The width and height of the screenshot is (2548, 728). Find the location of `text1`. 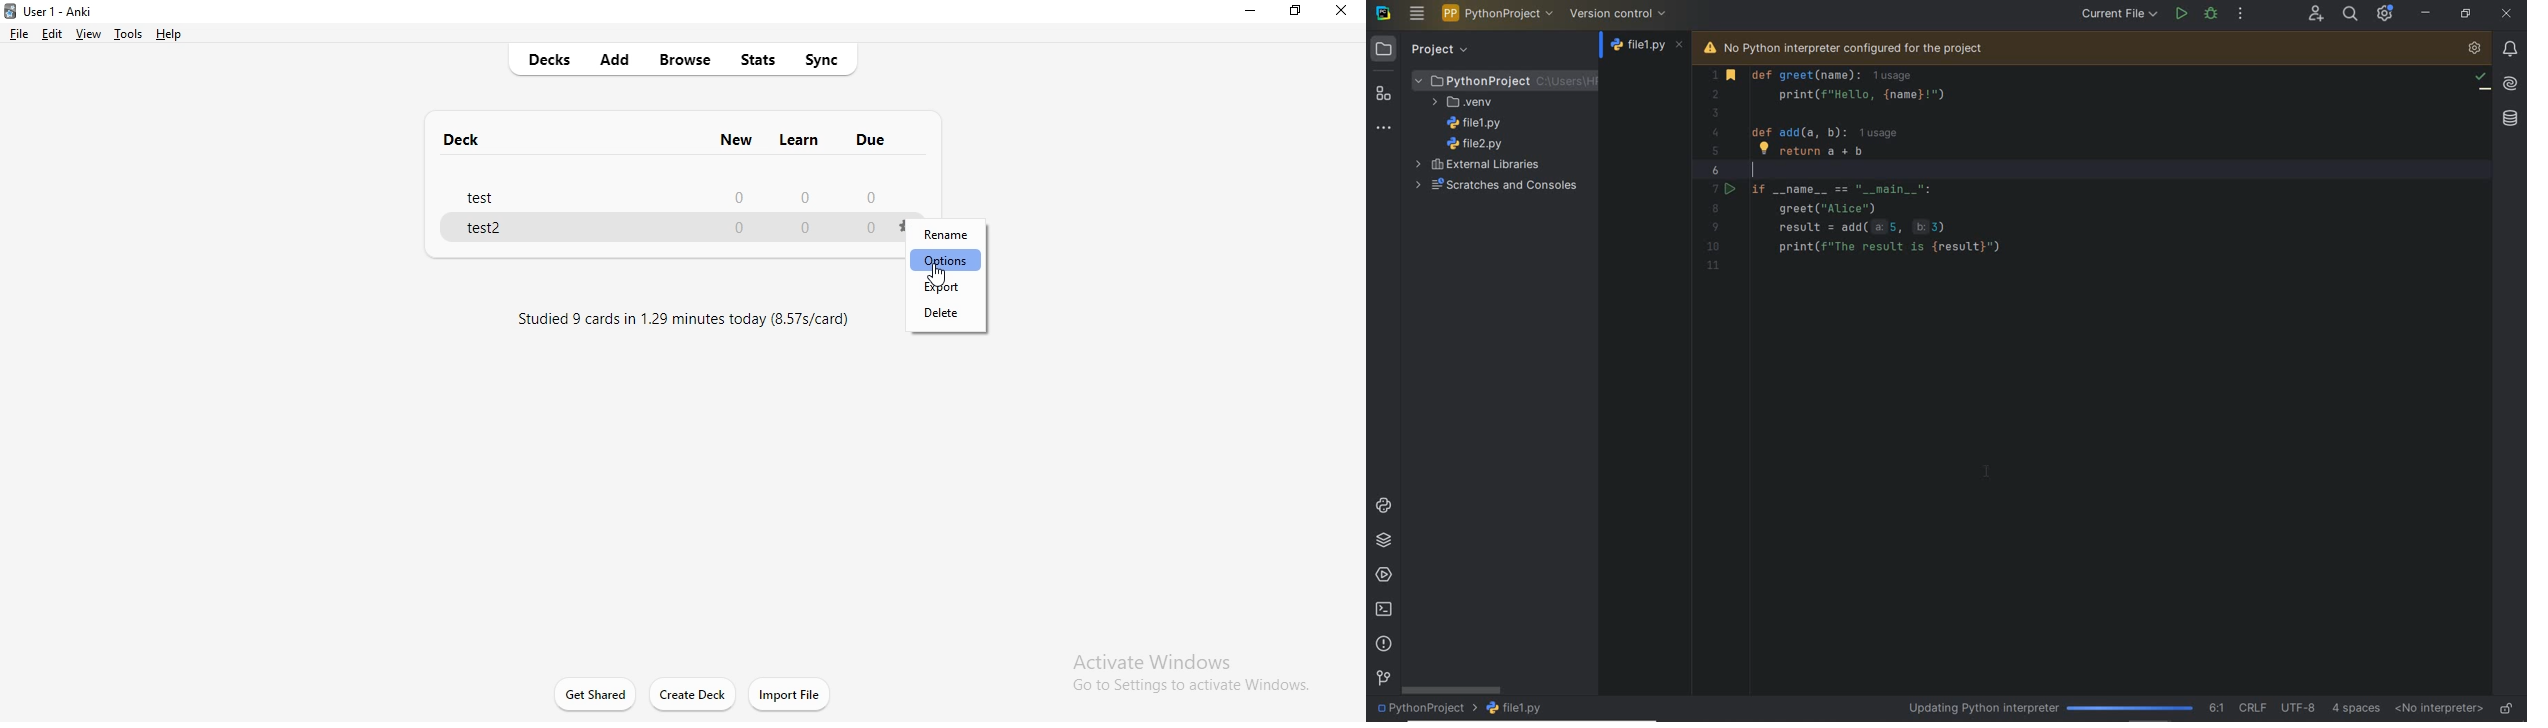

text1 is located at coordinates (702, 324).